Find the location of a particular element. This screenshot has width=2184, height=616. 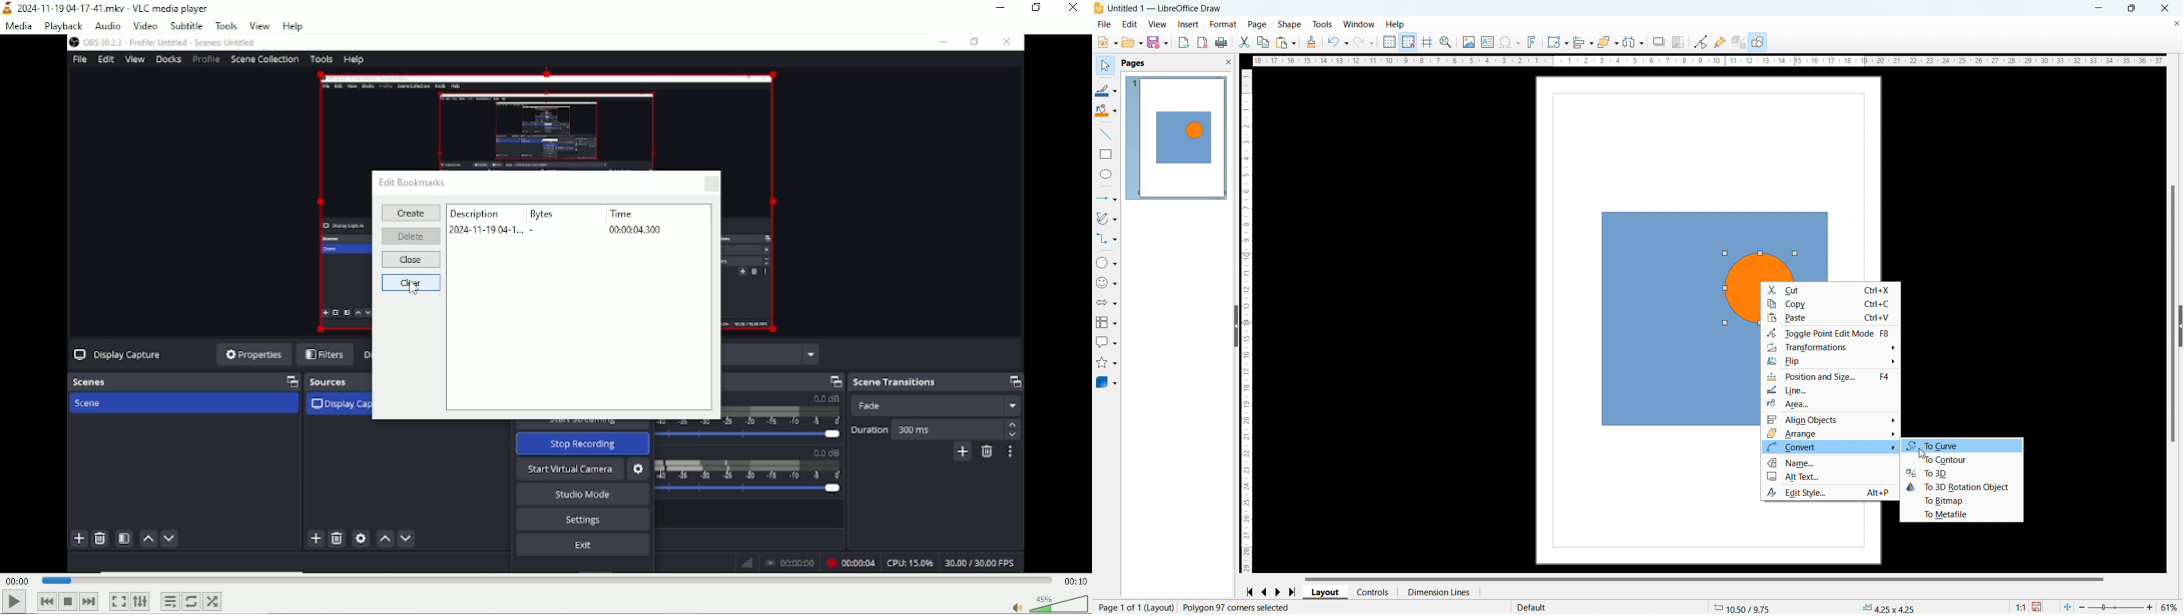

Toggle point is located at coordinates (1830, 333).